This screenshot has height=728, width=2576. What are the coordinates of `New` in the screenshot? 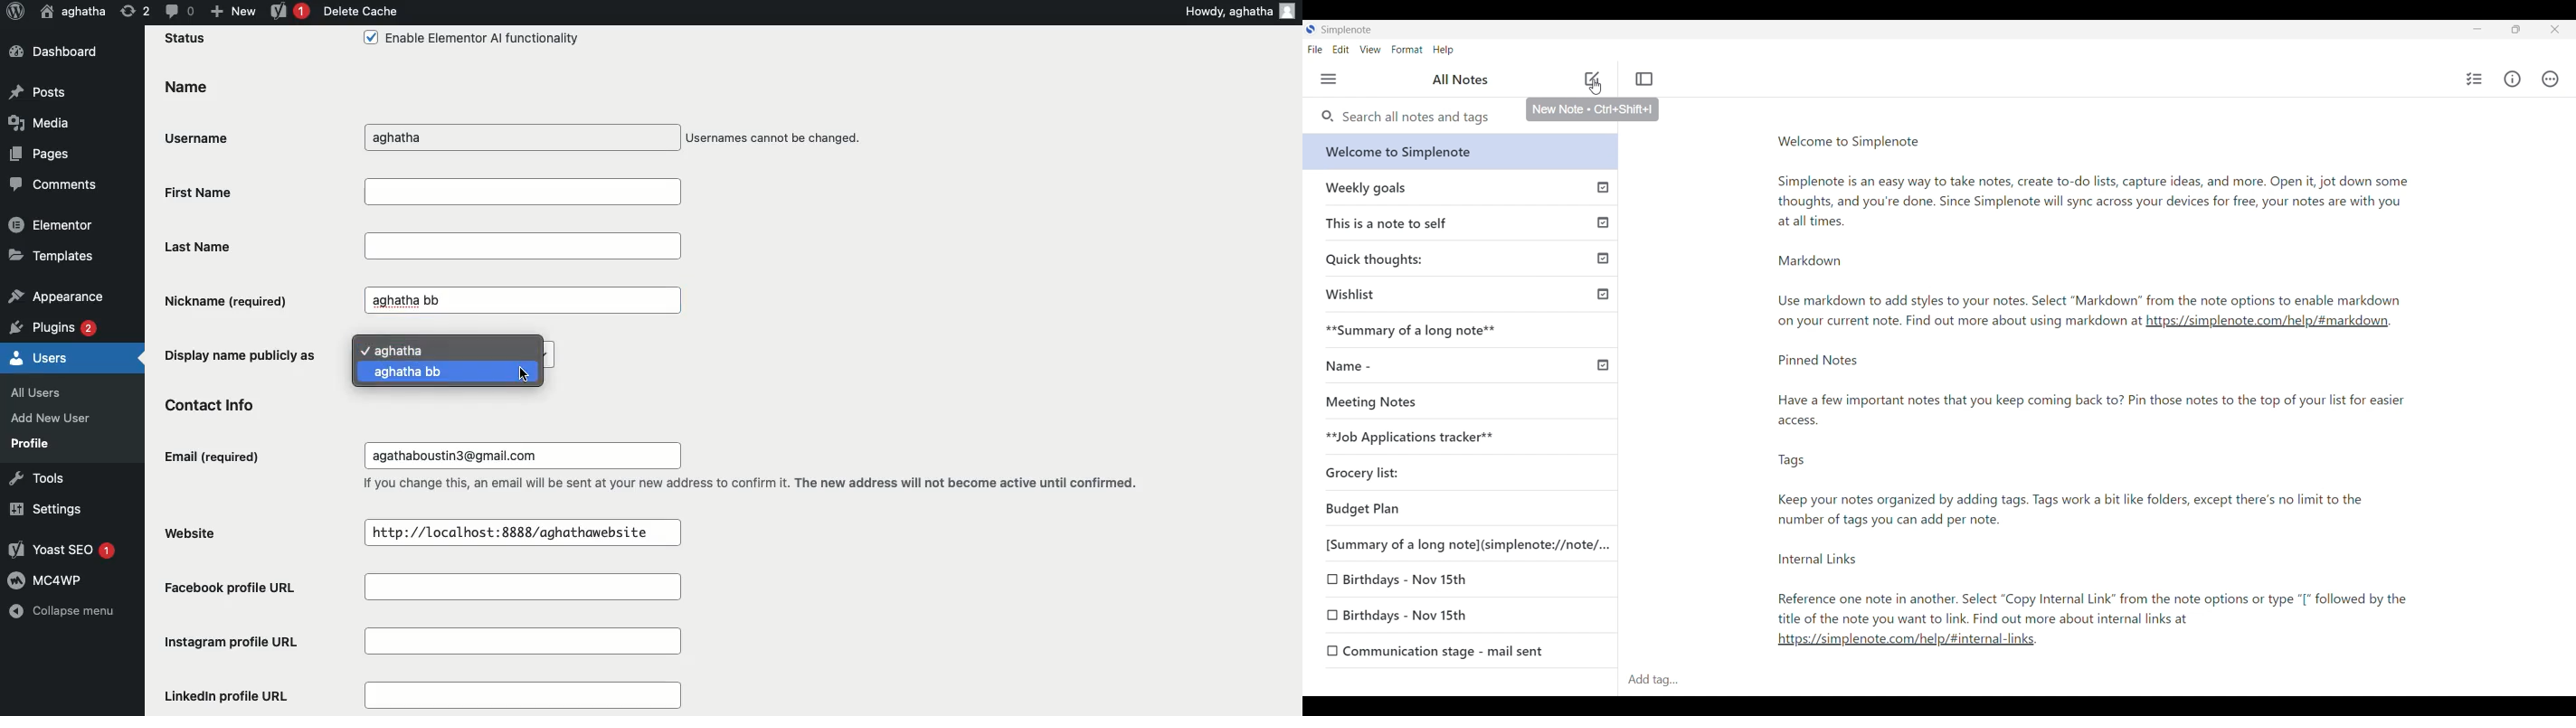 It's located at (232, 10).